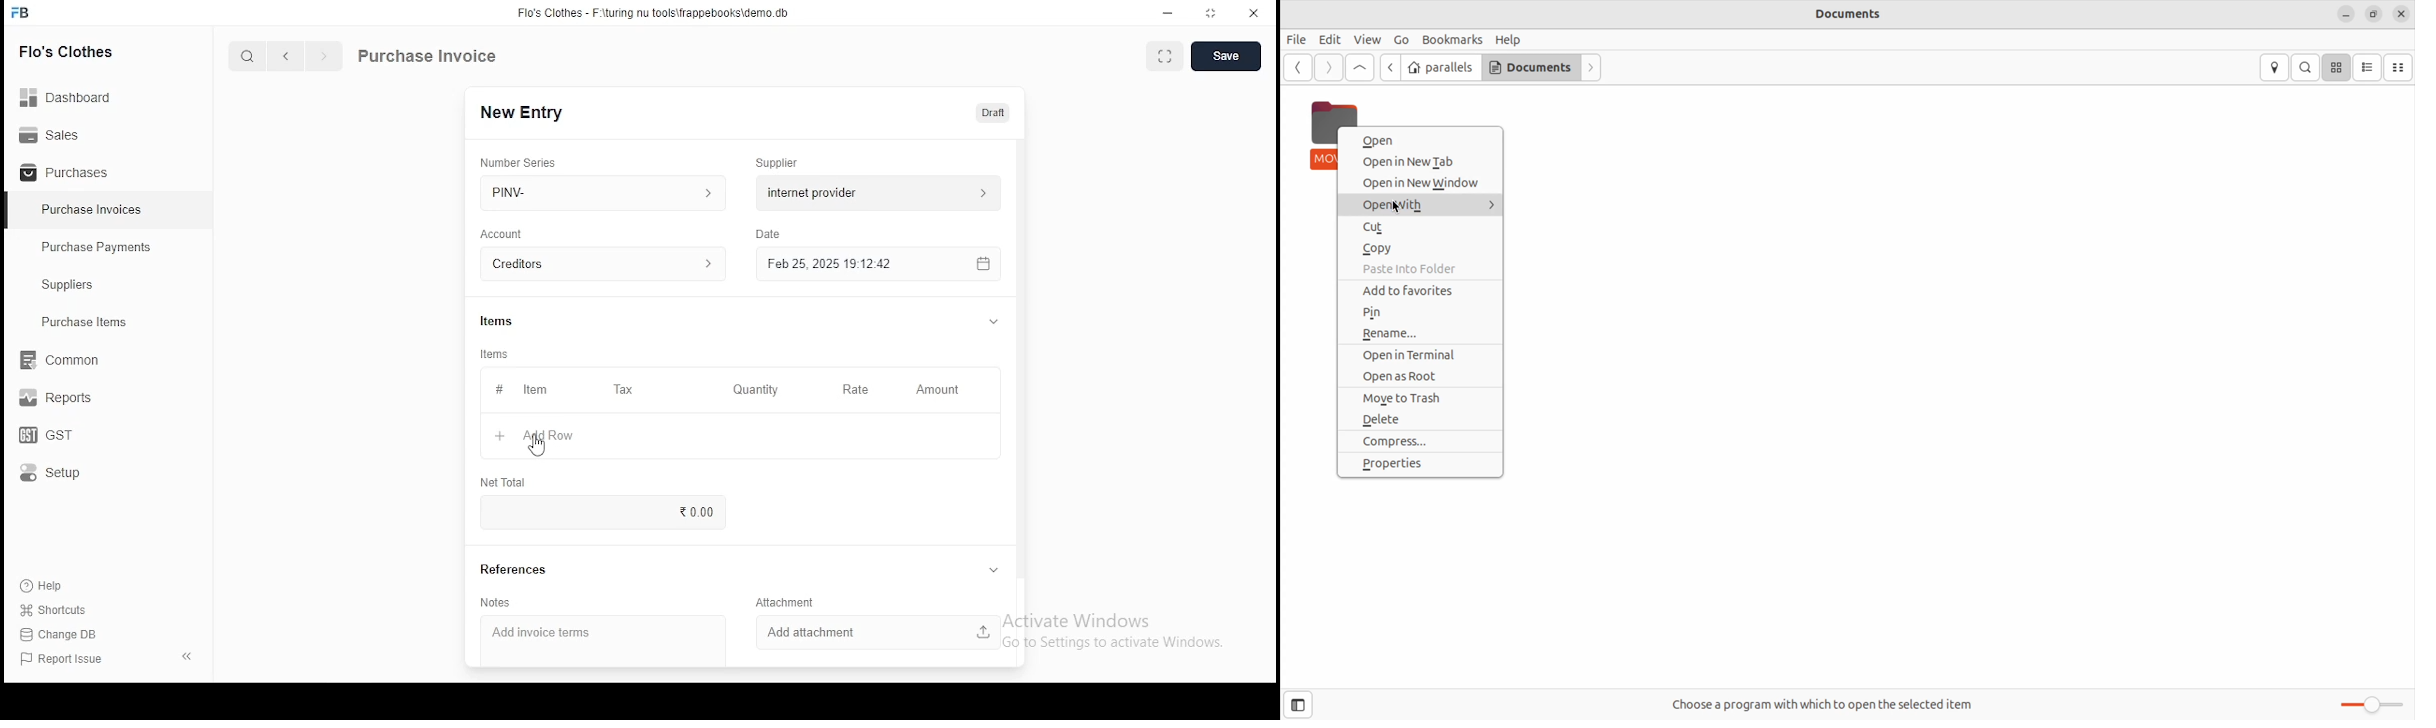 The height and width of the screenshot is (728, 2436). Describe the element at coordinates (98, 247) in the screenshot. I see `‘Purchase Payments` at that location.